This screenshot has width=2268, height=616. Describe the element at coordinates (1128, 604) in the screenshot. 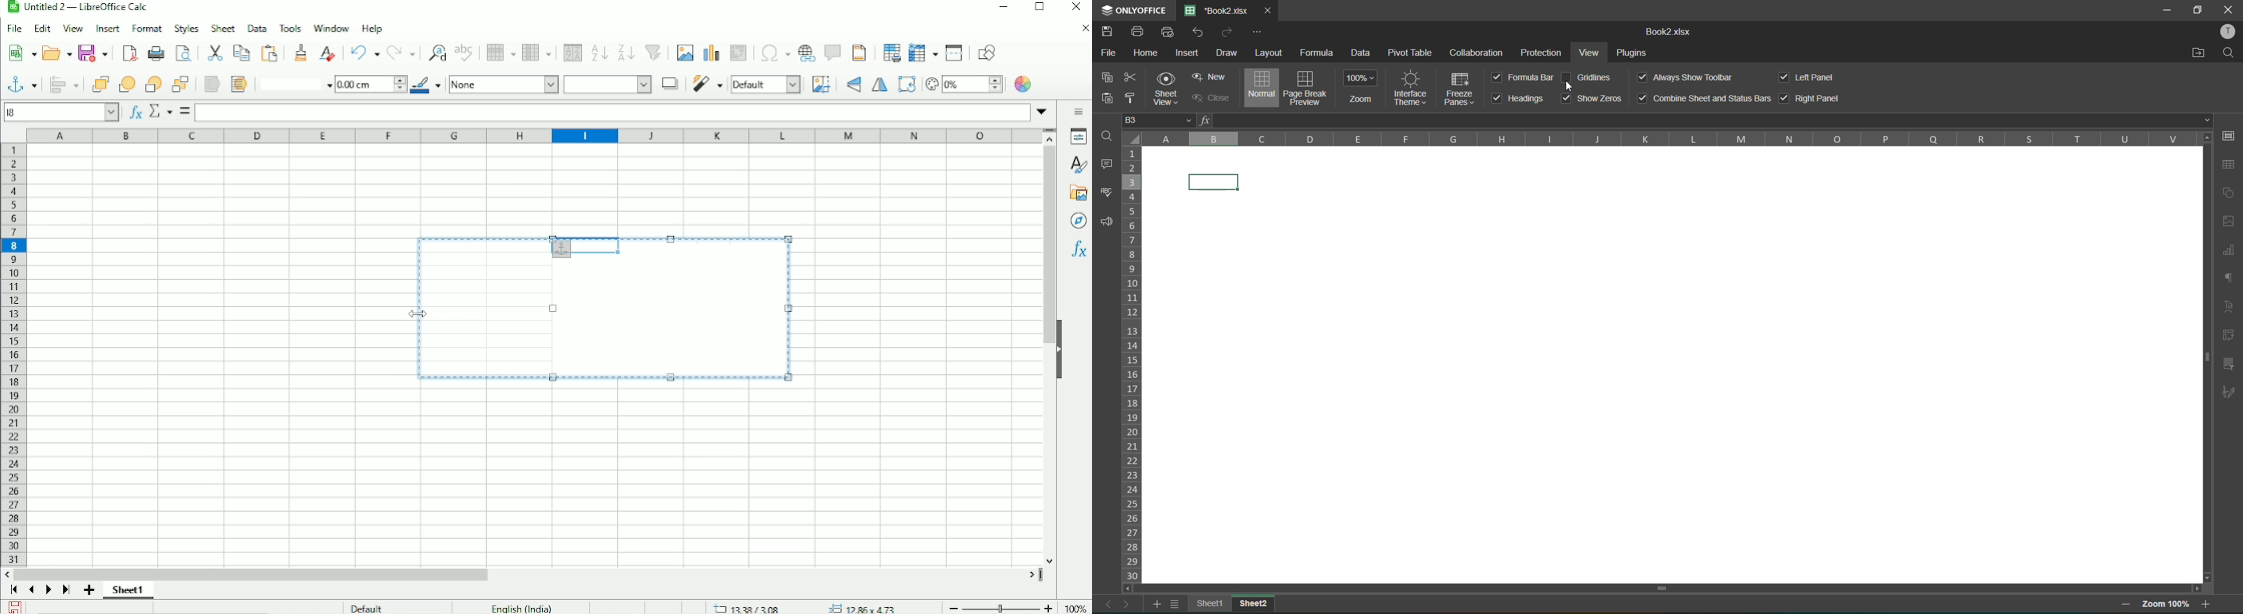

I see `next` at that location.